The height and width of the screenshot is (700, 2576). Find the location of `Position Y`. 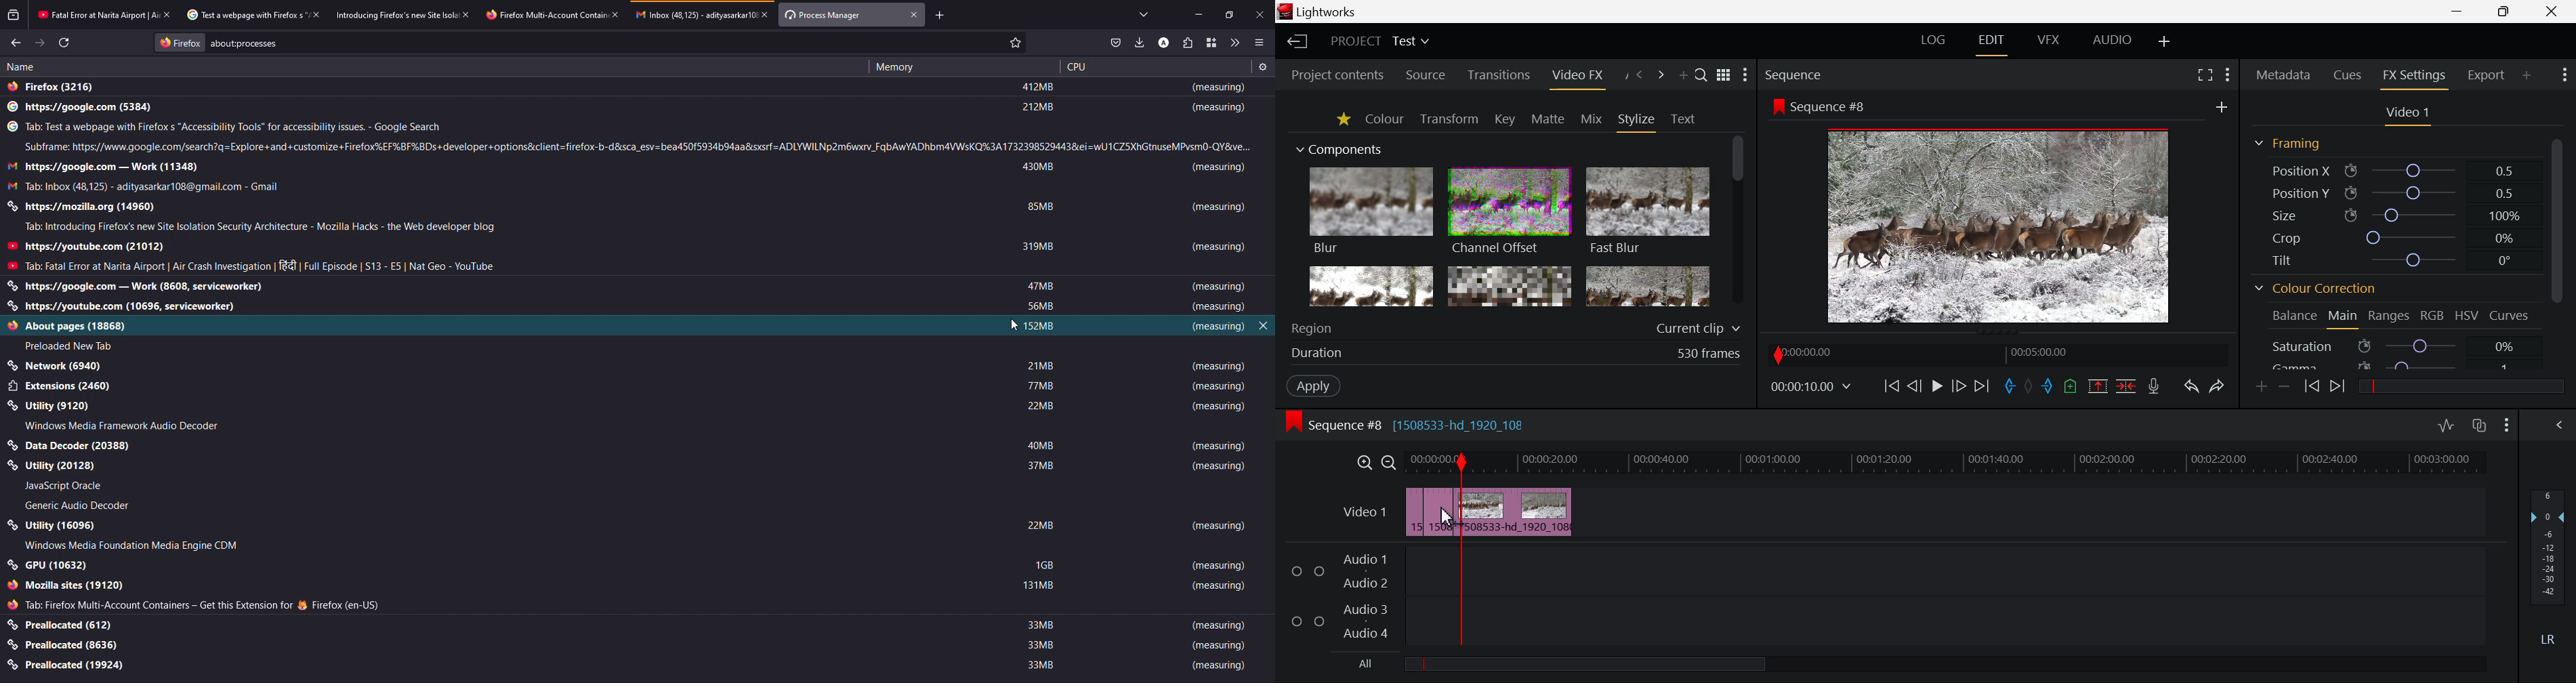

Position Y is located at coordinates (2393, 193).